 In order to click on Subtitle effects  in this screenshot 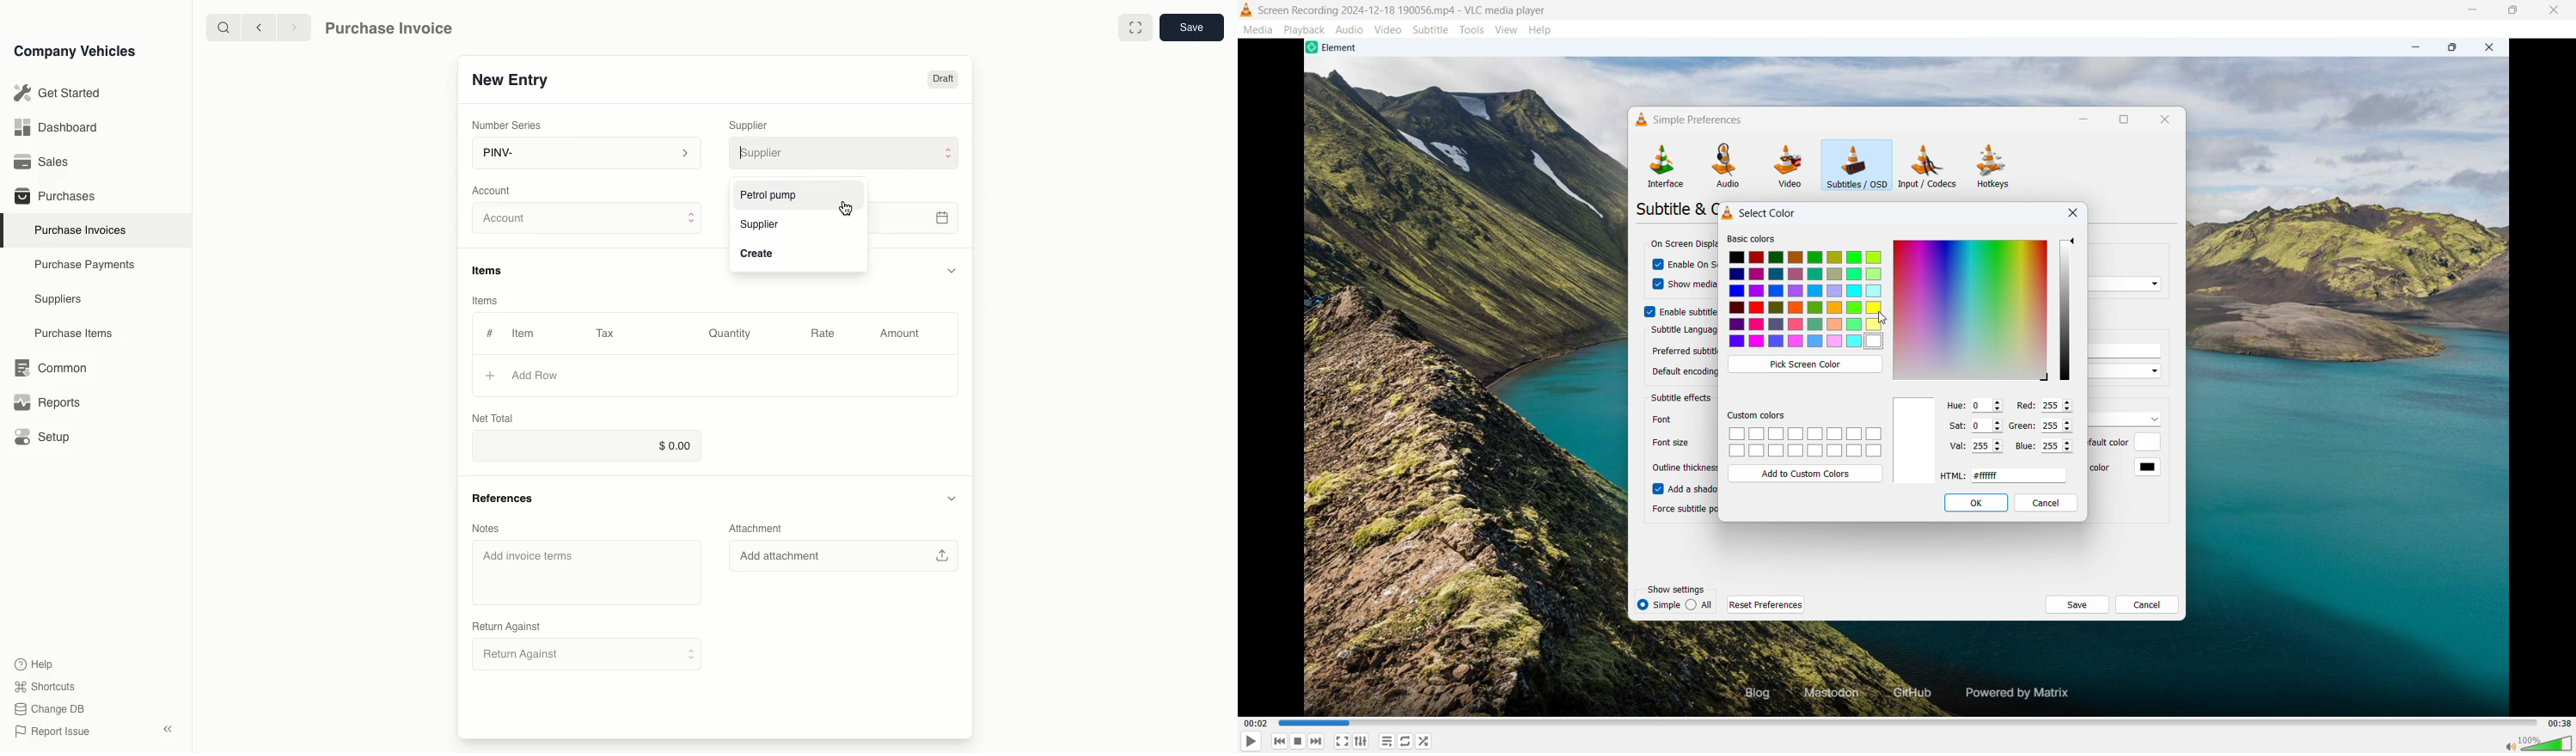, I will do `click(1683, 397)`.